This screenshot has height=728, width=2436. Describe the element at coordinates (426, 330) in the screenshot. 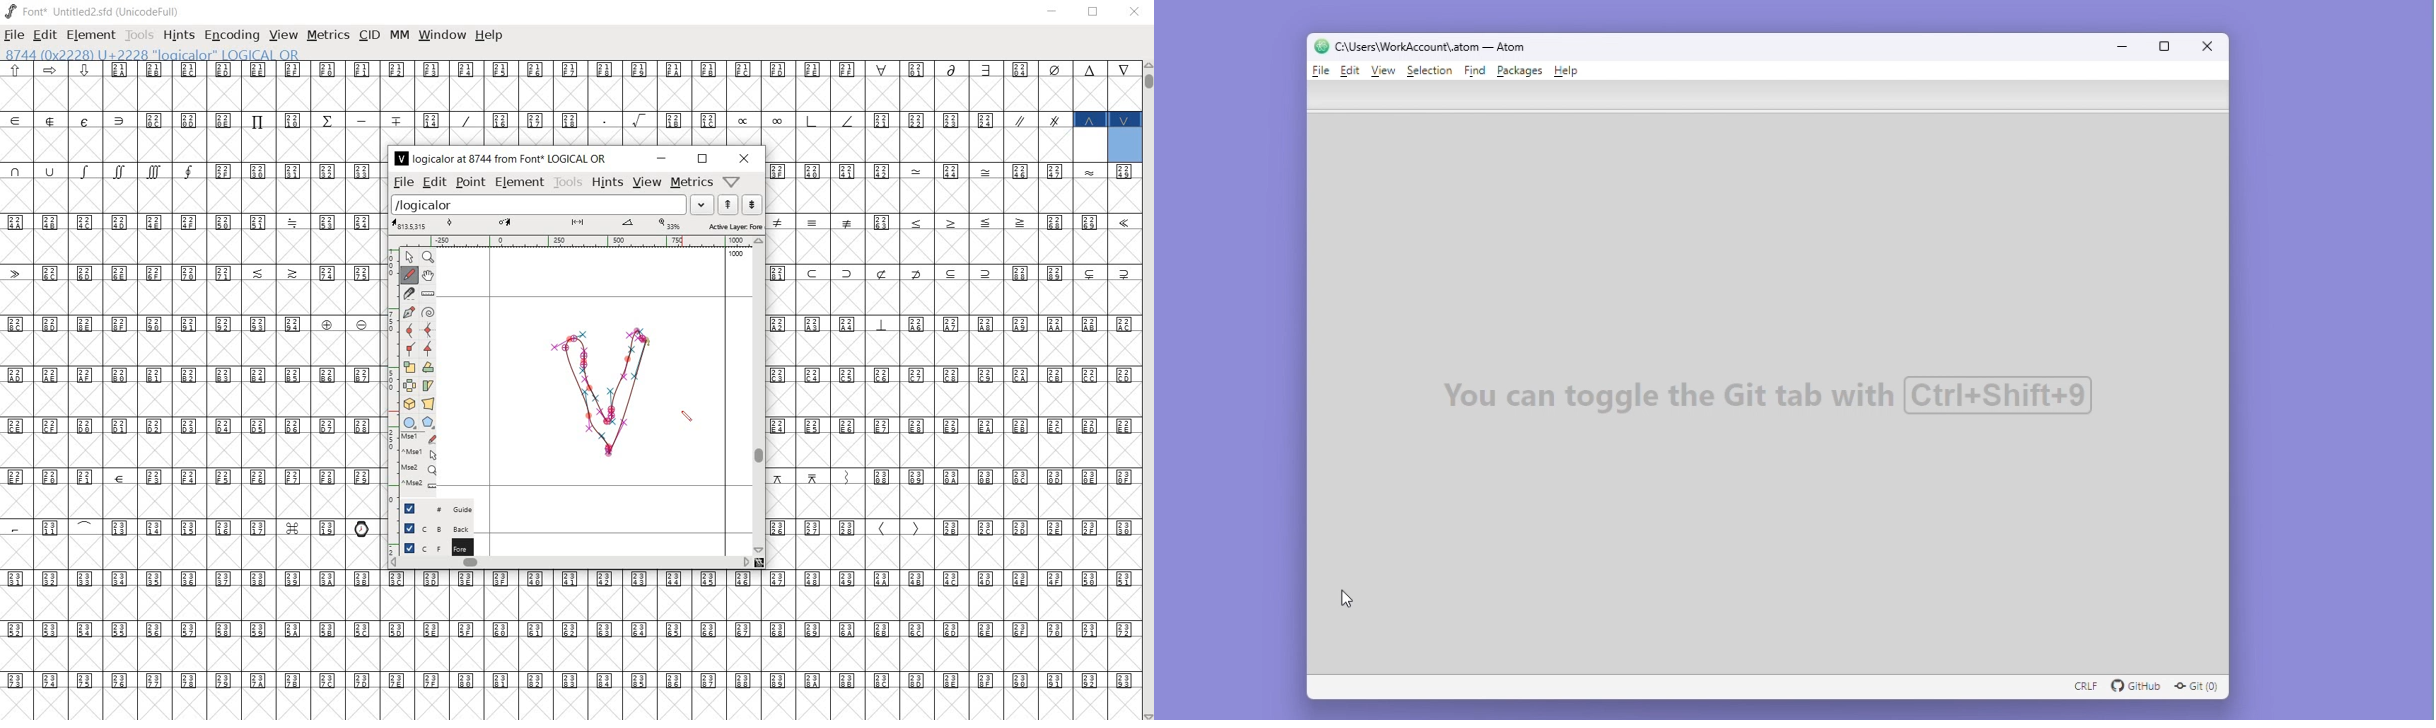

I see `add a curve point always either horizontal or vertical` at that location.